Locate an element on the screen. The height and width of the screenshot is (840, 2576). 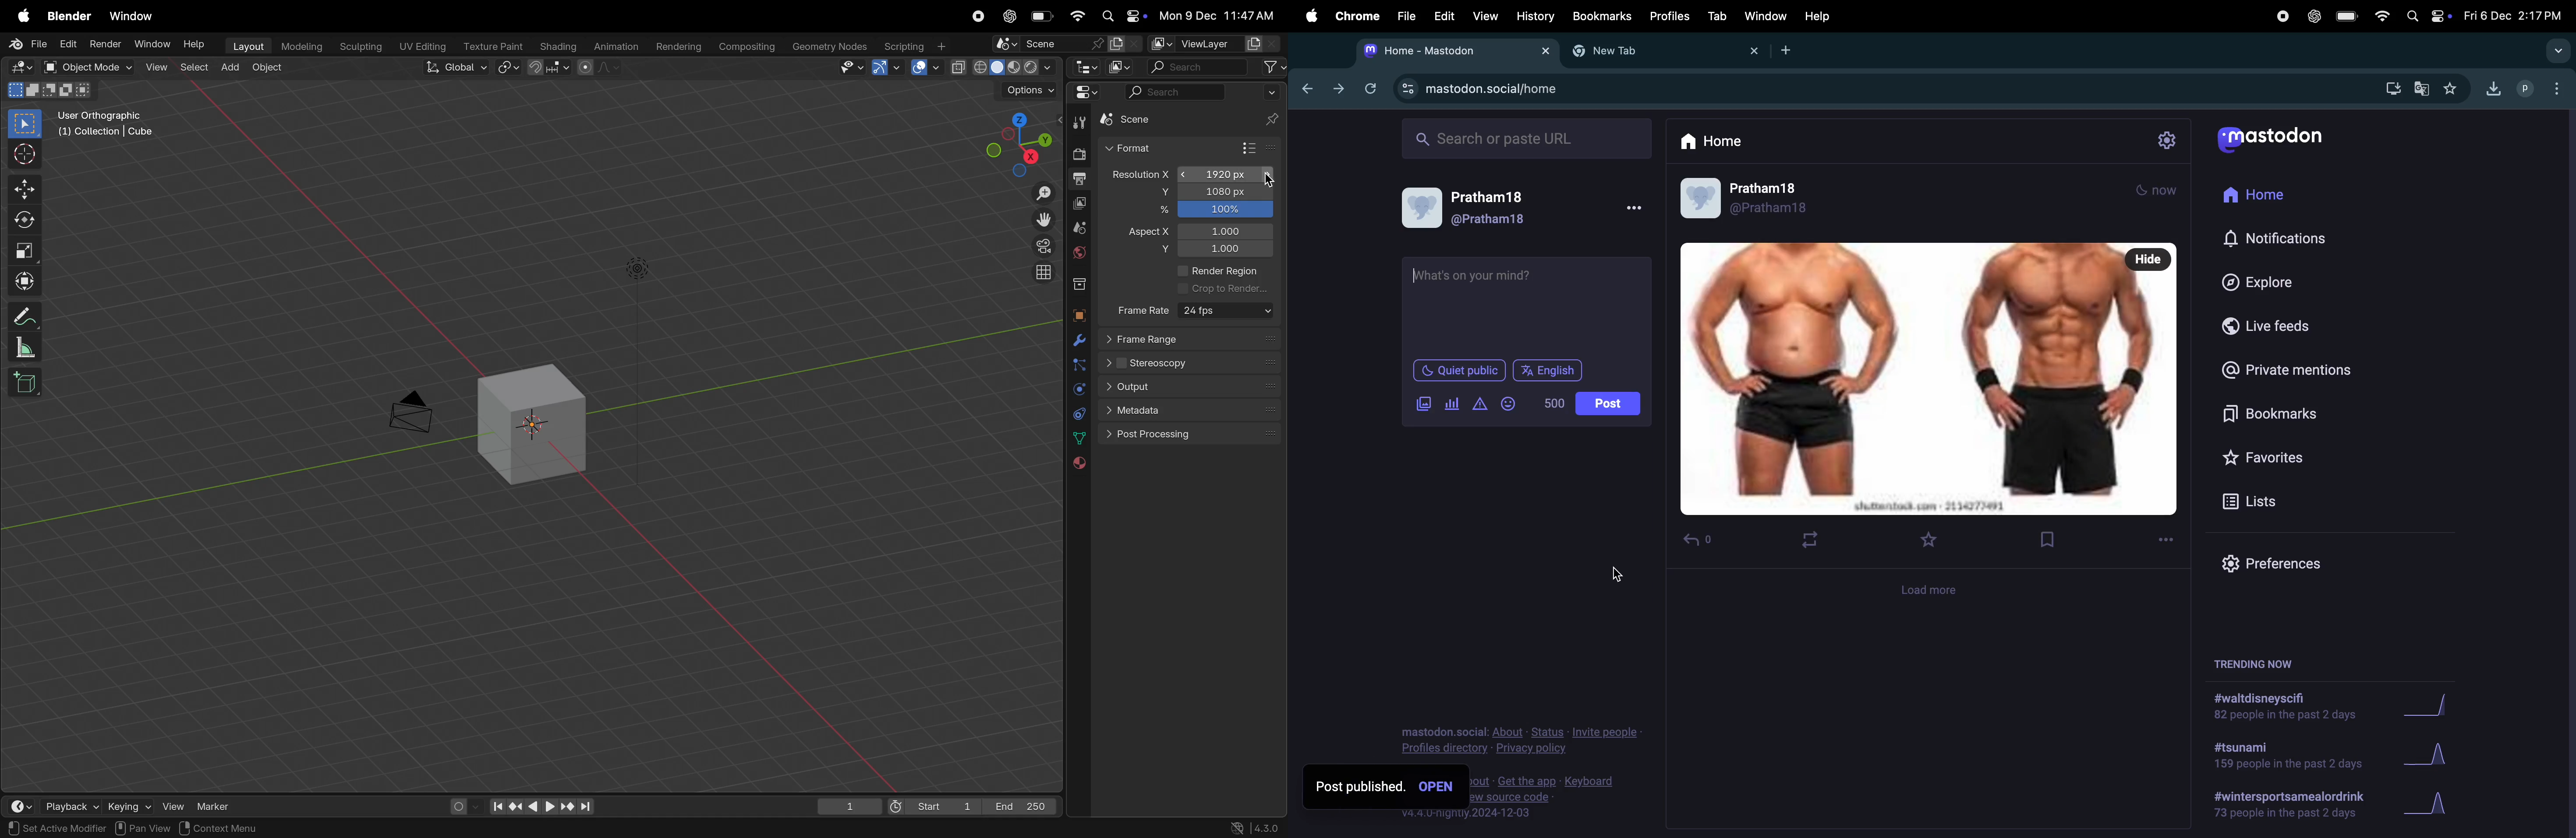
file is located at coordinates (28, 44).